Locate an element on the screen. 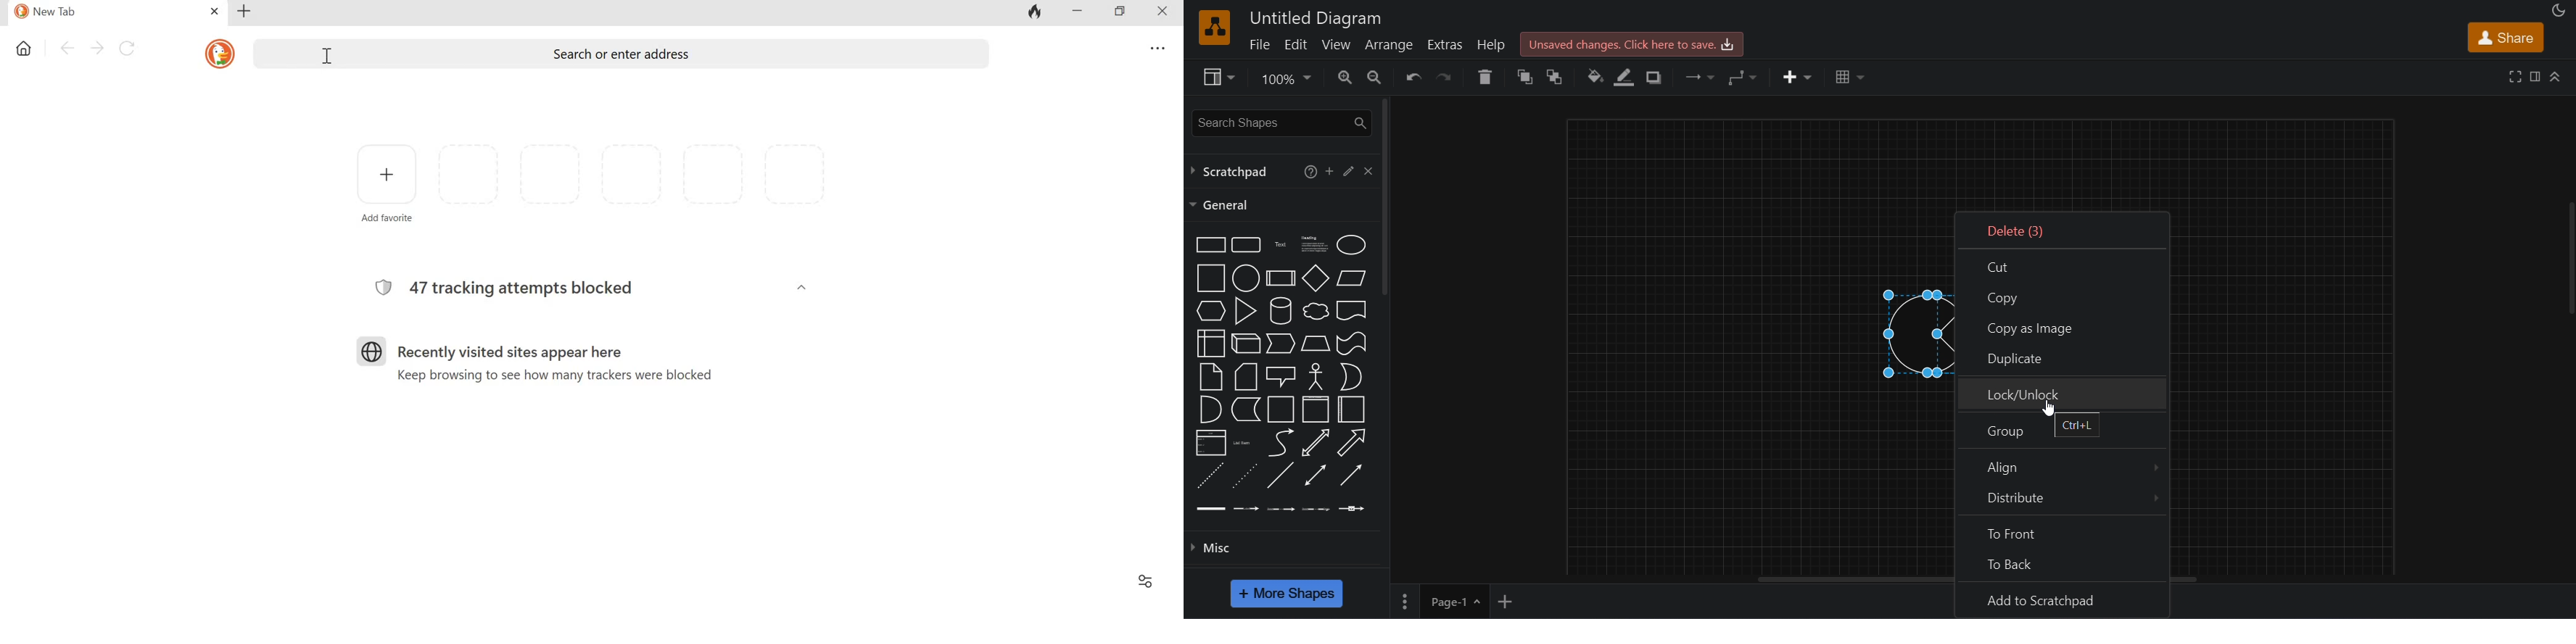  List item is located at coordinates (1243, 442).